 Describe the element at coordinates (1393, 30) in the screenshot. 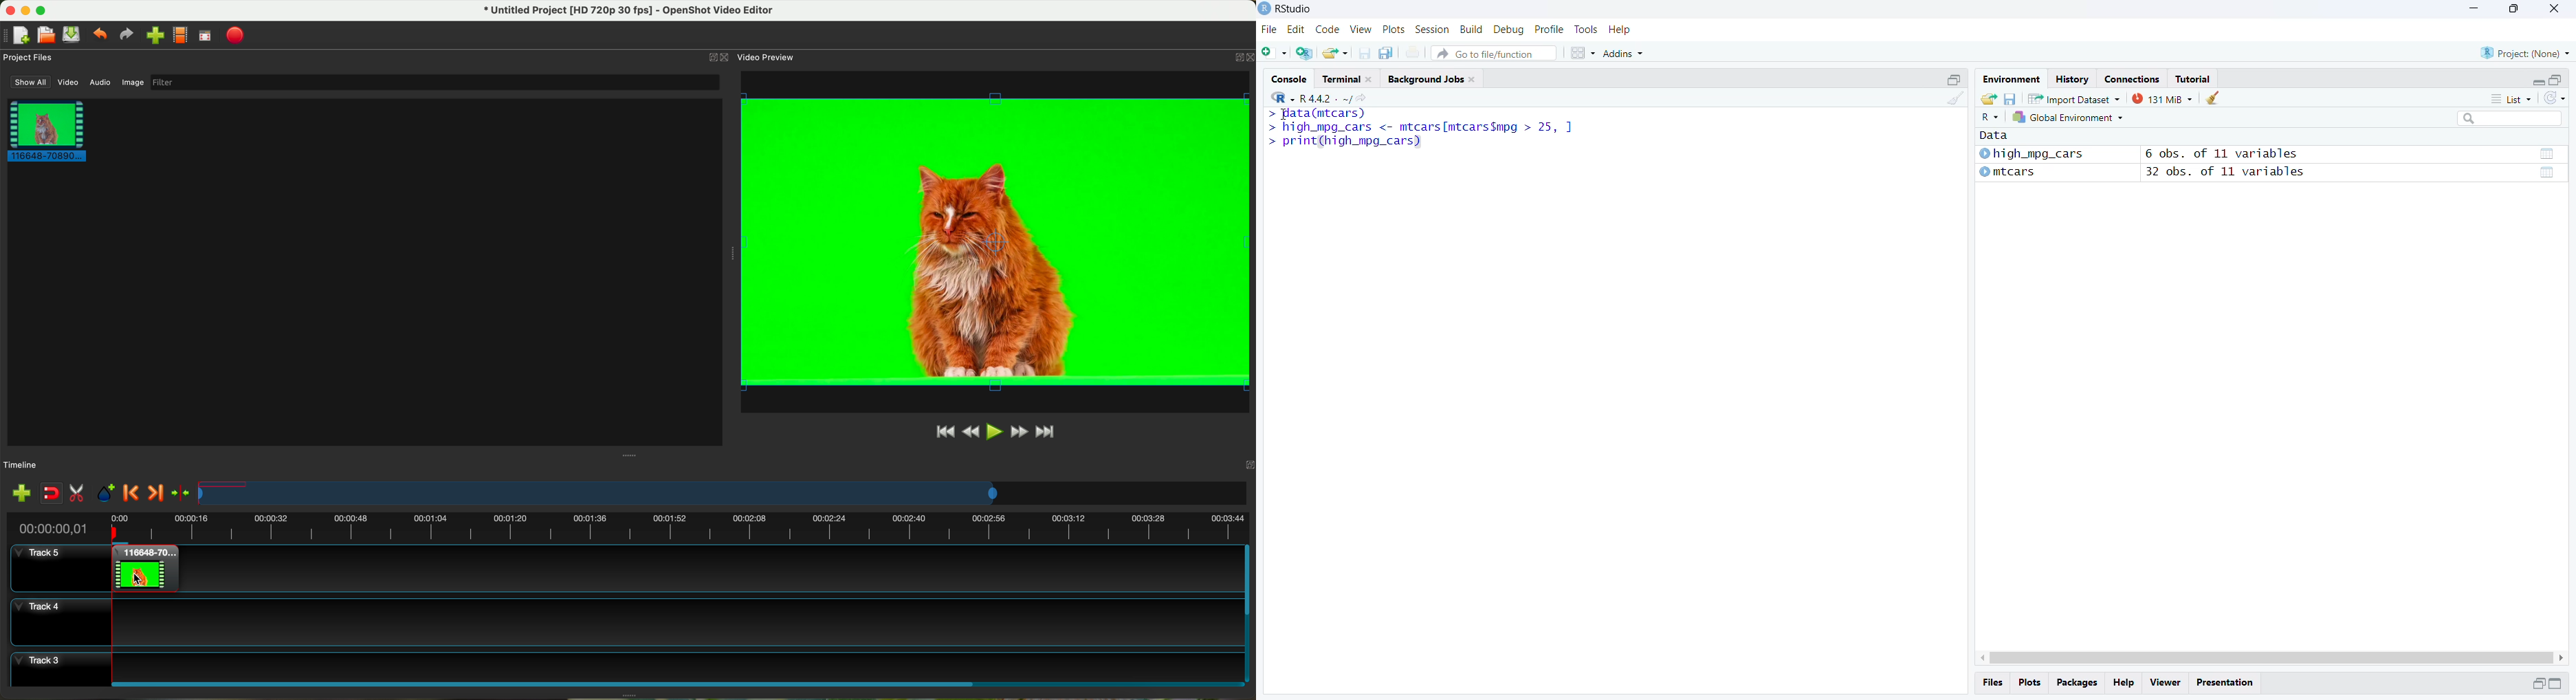

I see `Plots` at that location.